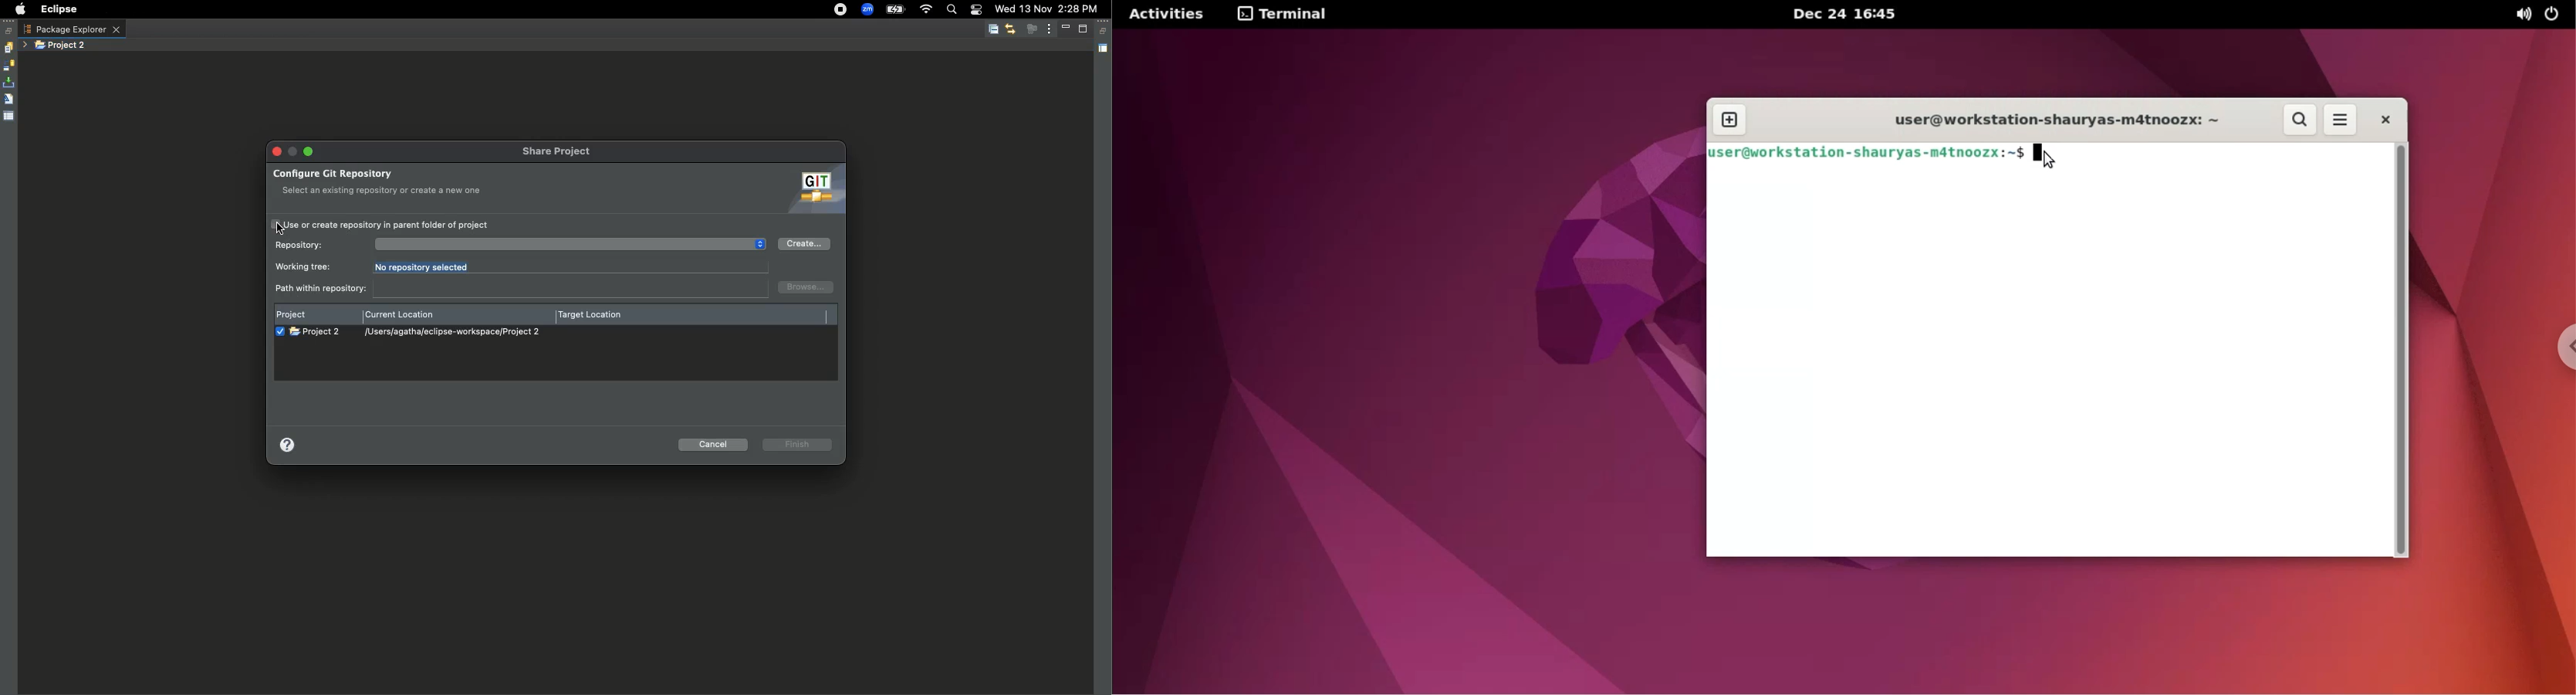 This screenshot has height=700, width=2576. I want to click on Link with editor, so click(1010, 29).